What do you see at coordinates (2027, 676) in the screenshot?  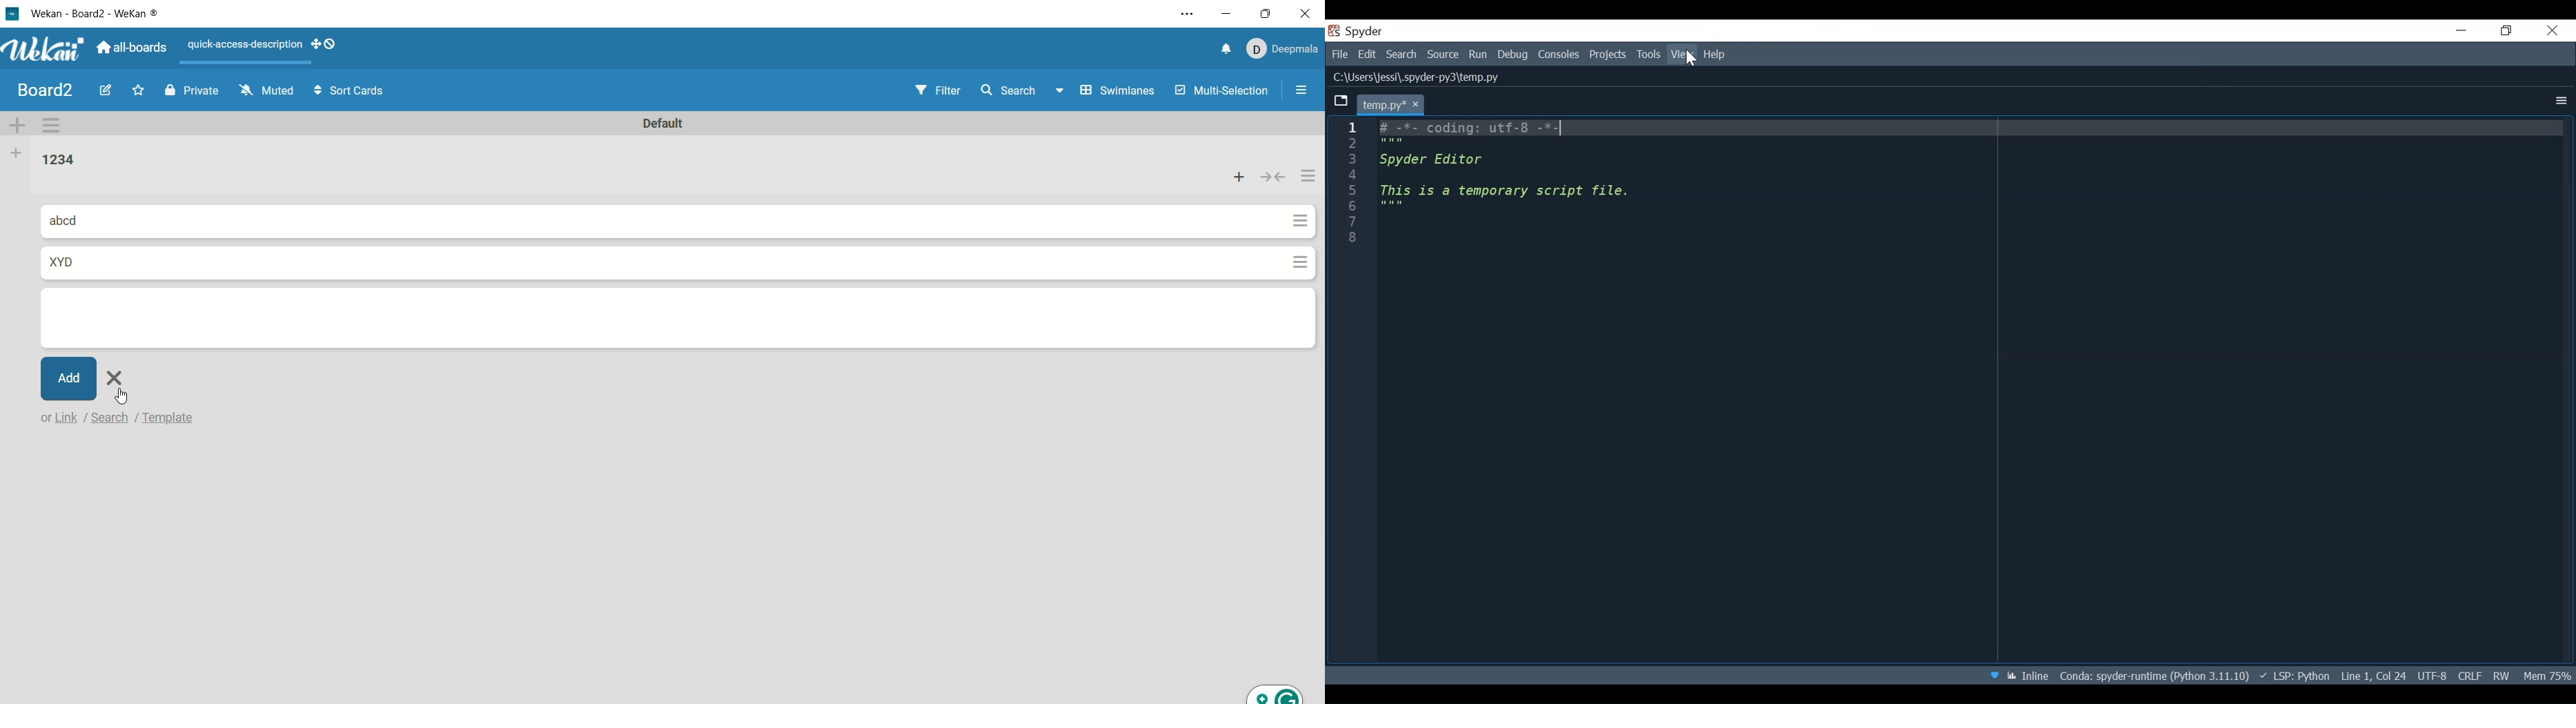 I see `Toggle Inline and interactive Matplotlib plotting` at bounding box center [2027, 676].